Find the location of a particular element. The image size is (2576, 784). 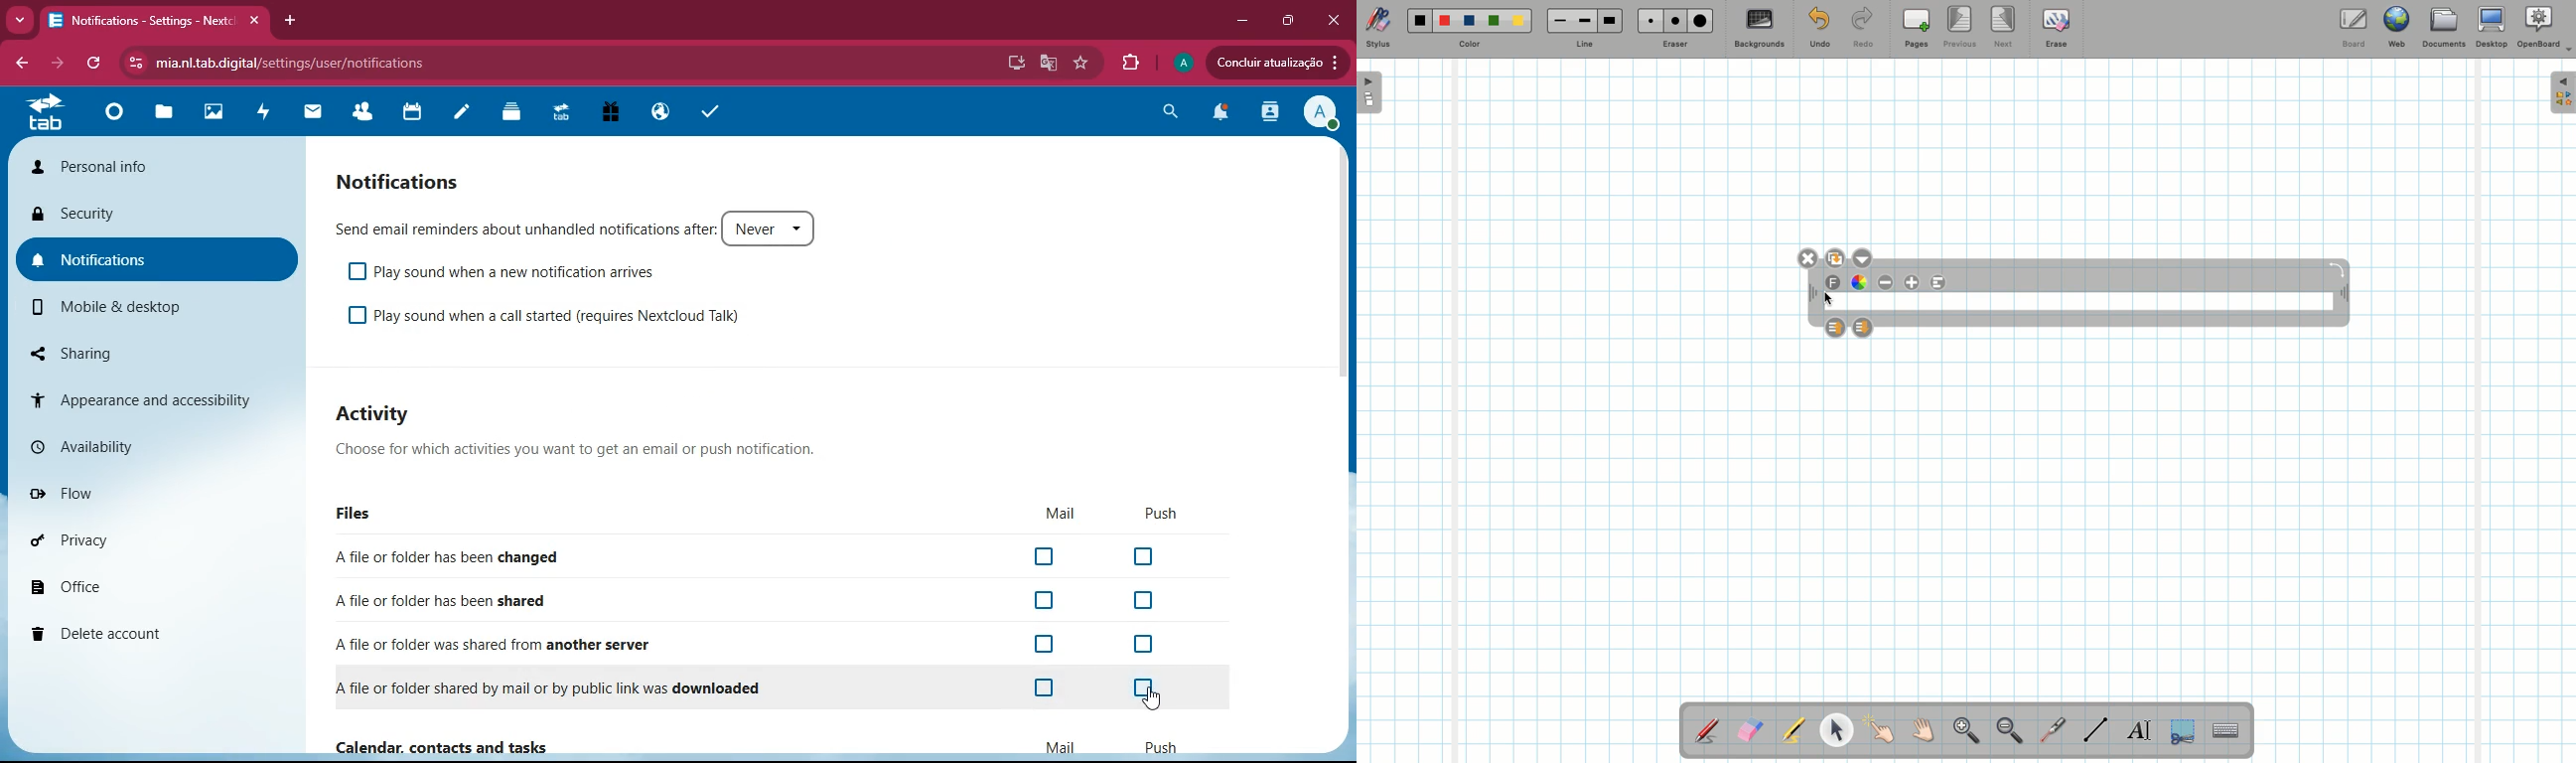

Medium line is located at coordinates (1584, 20).